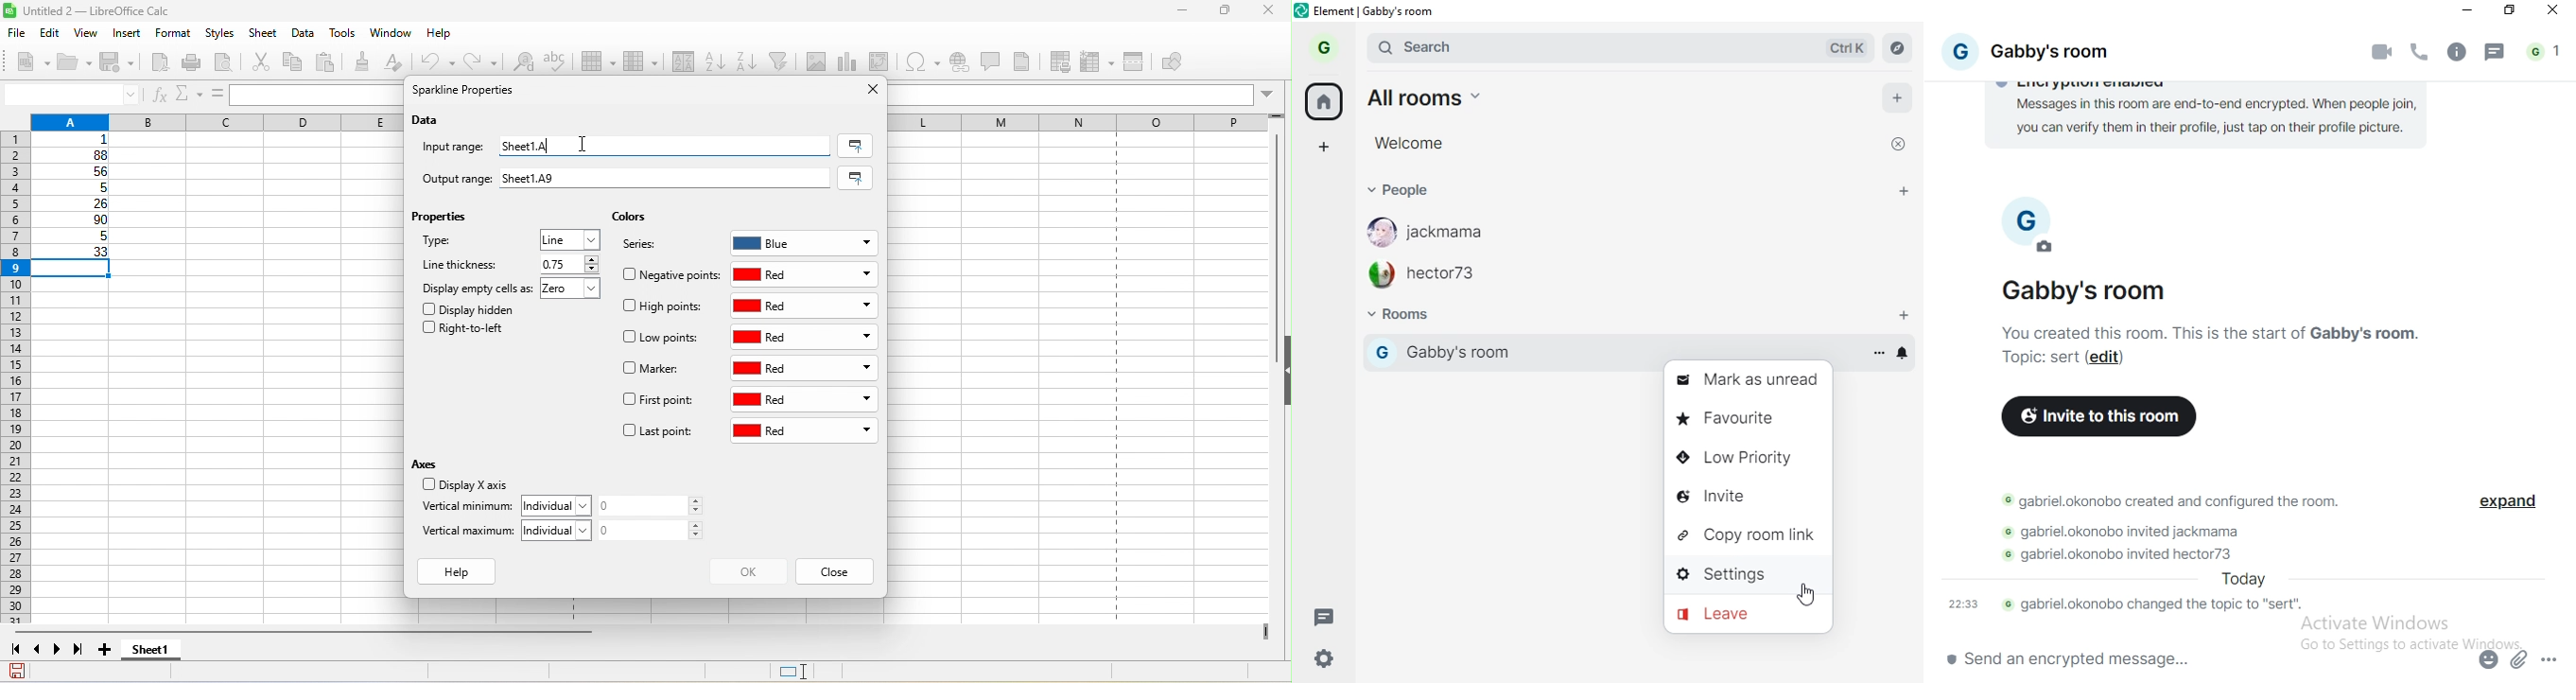  Describe the element at coordinates (678, 63) in the screenshot. I see `sort` at that location.